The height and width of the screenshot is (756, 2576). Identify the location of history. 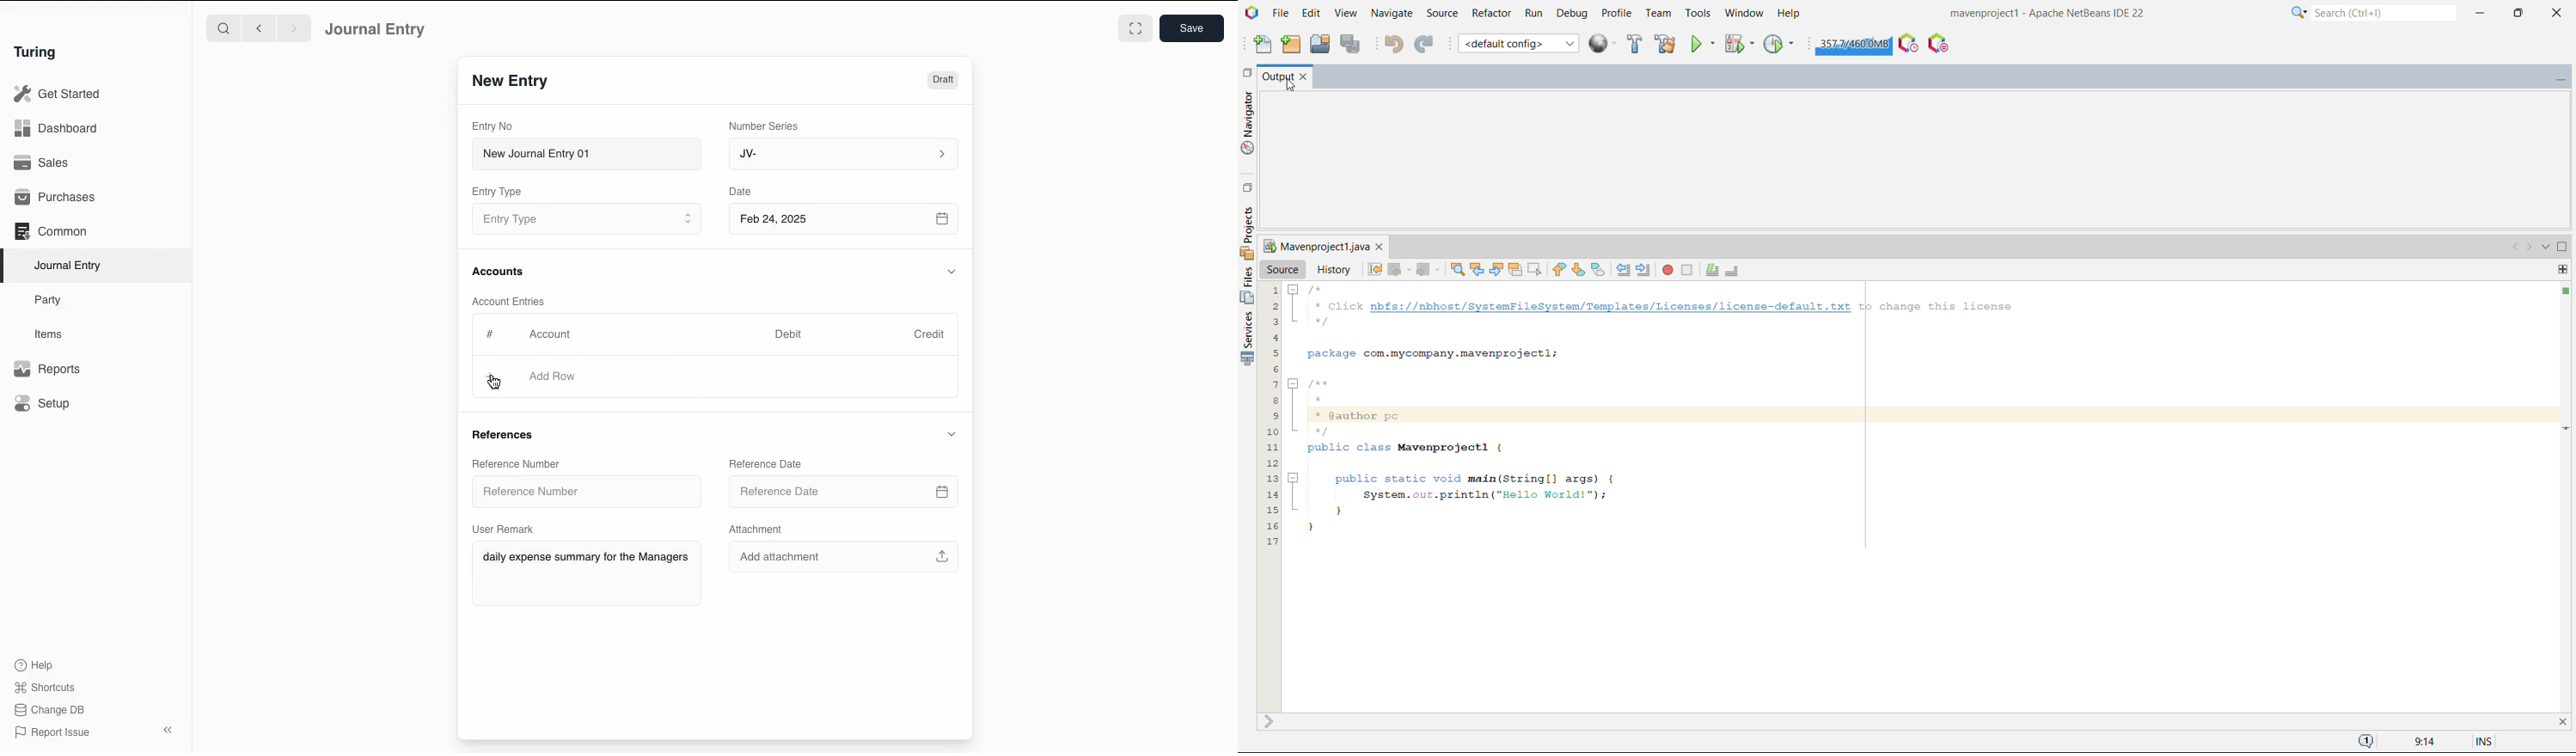
(1334, 269).